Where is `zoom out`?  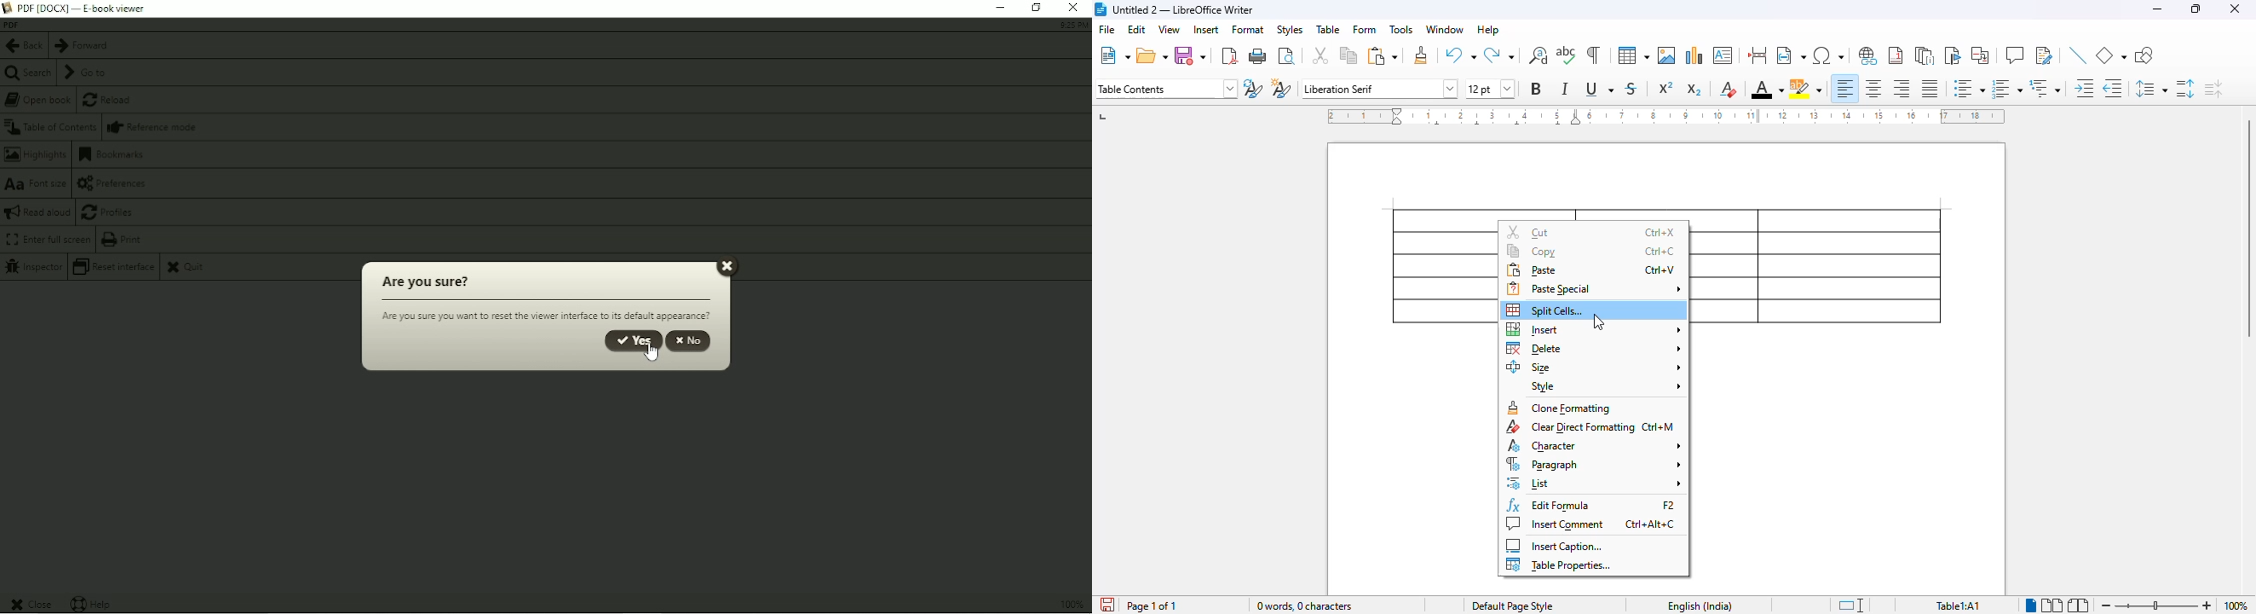
zoom out is located at coordinates (2107, 605).